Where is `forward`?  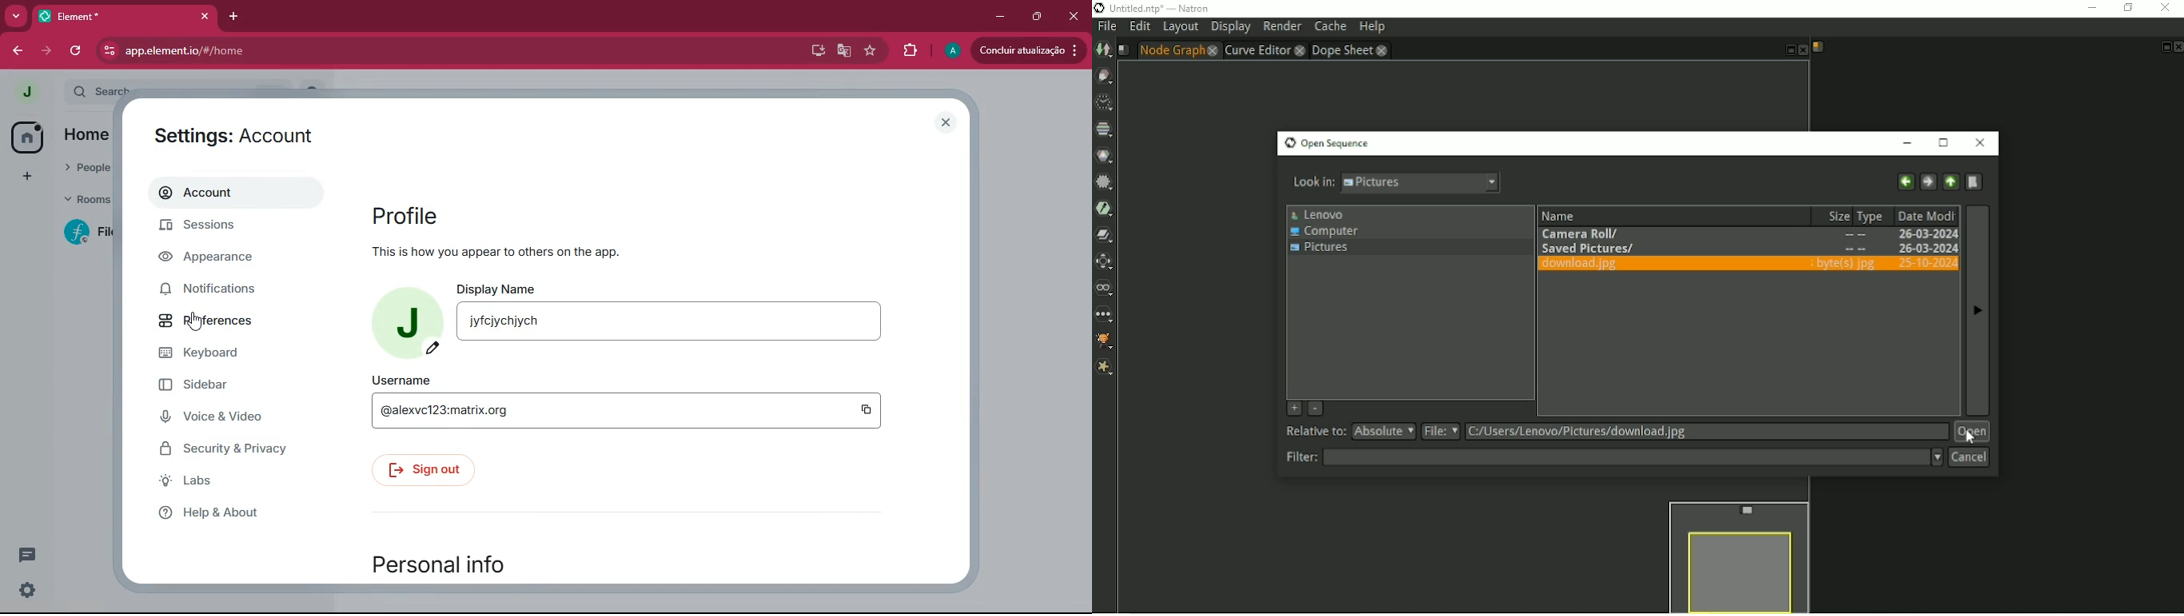
forward is located at coordinates (46, 51).